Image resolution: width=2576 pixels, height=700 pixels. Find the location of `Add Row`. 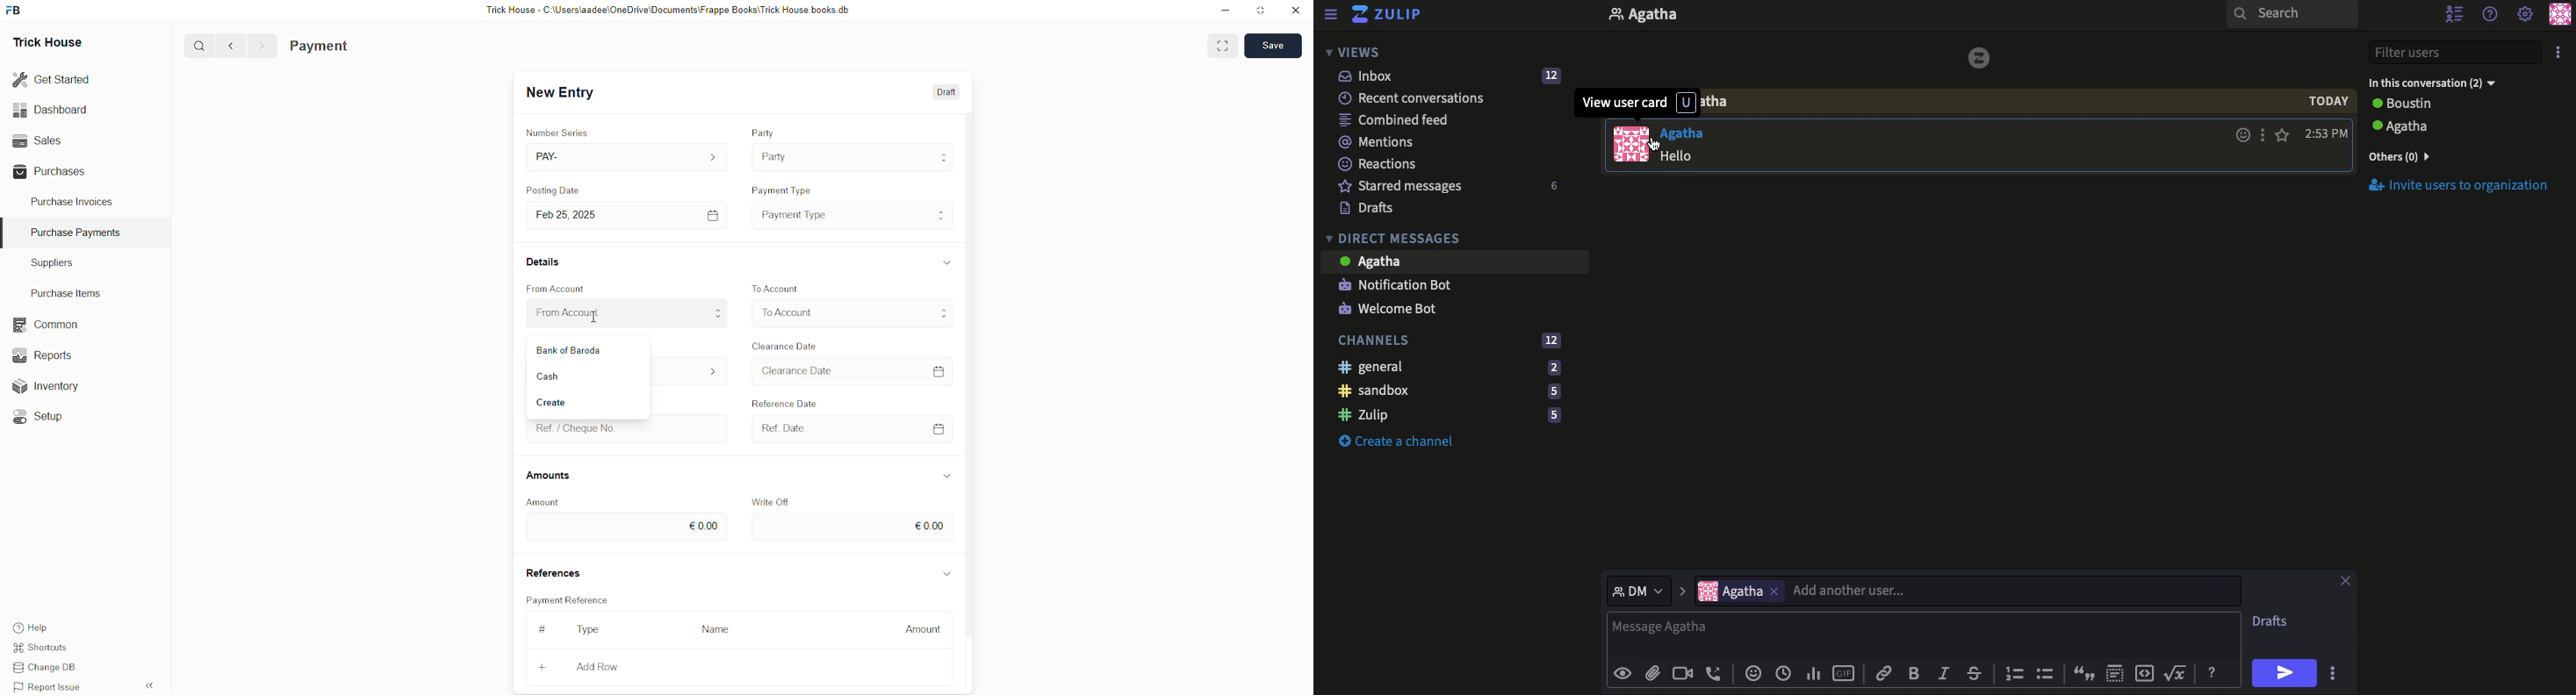

Add Row is located at coordinates (598, 666).